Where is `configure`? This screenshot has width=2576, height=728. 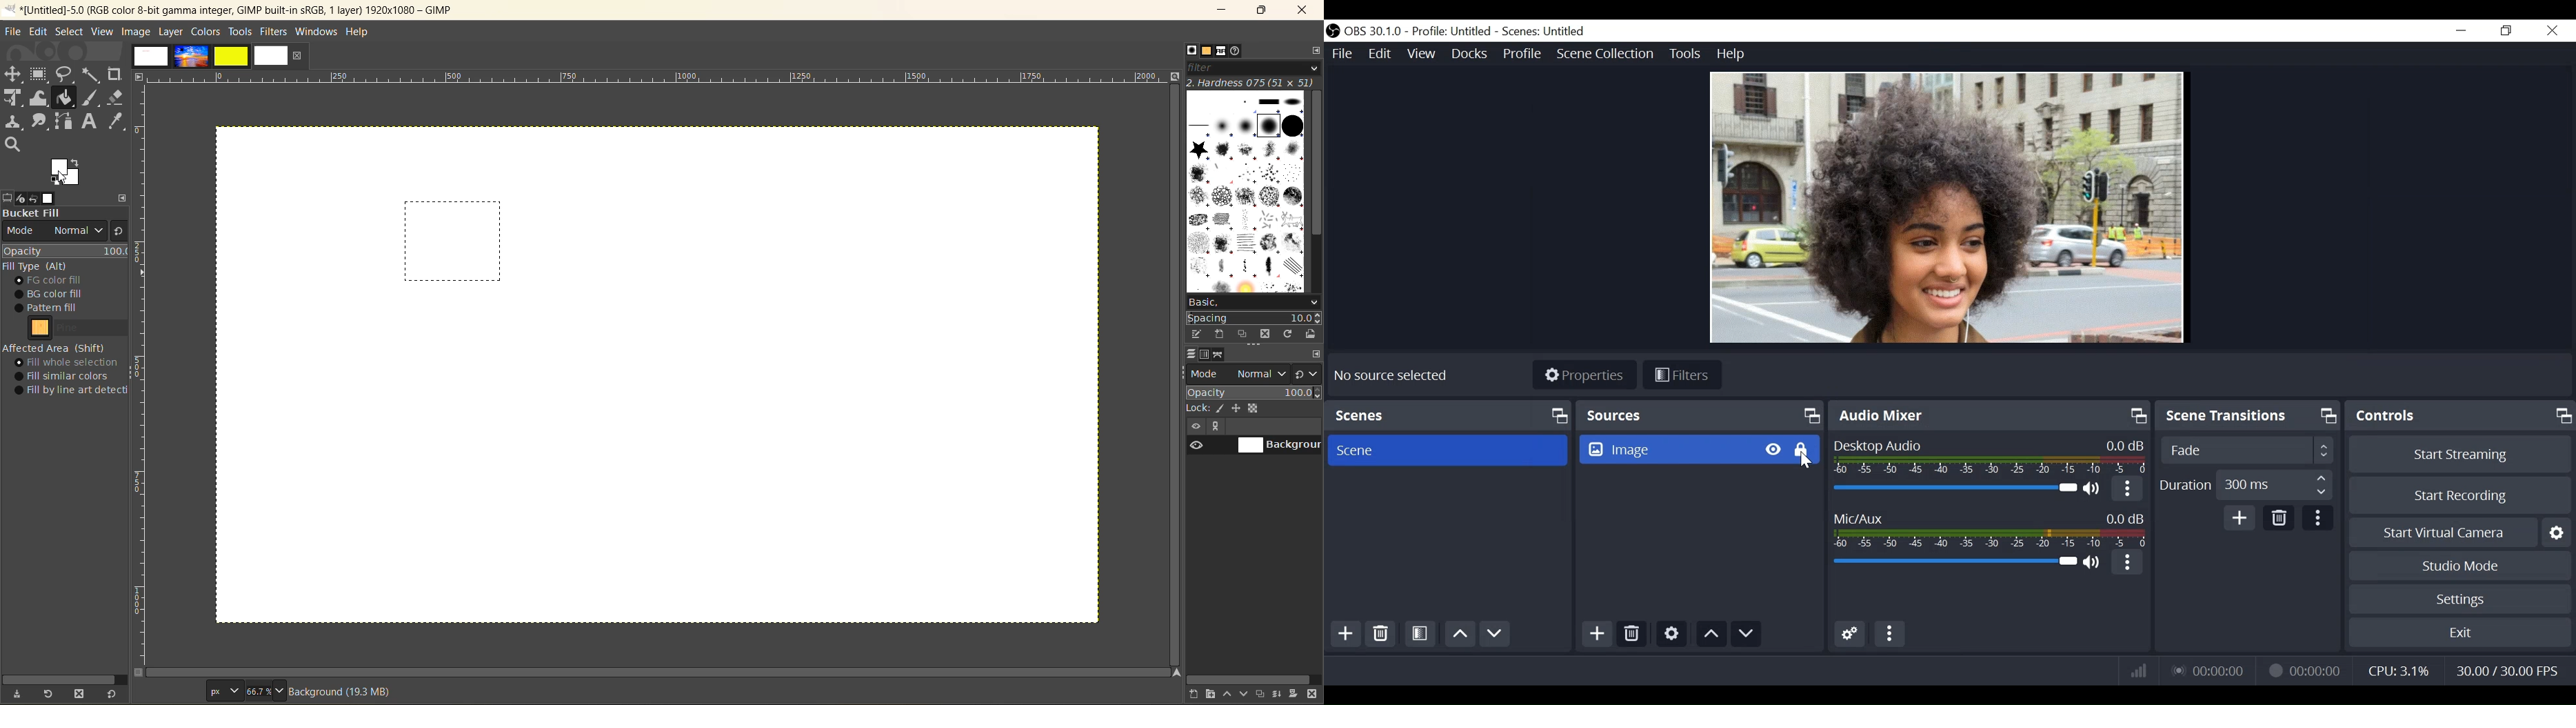 configure is located at coordinates (1314, 54).